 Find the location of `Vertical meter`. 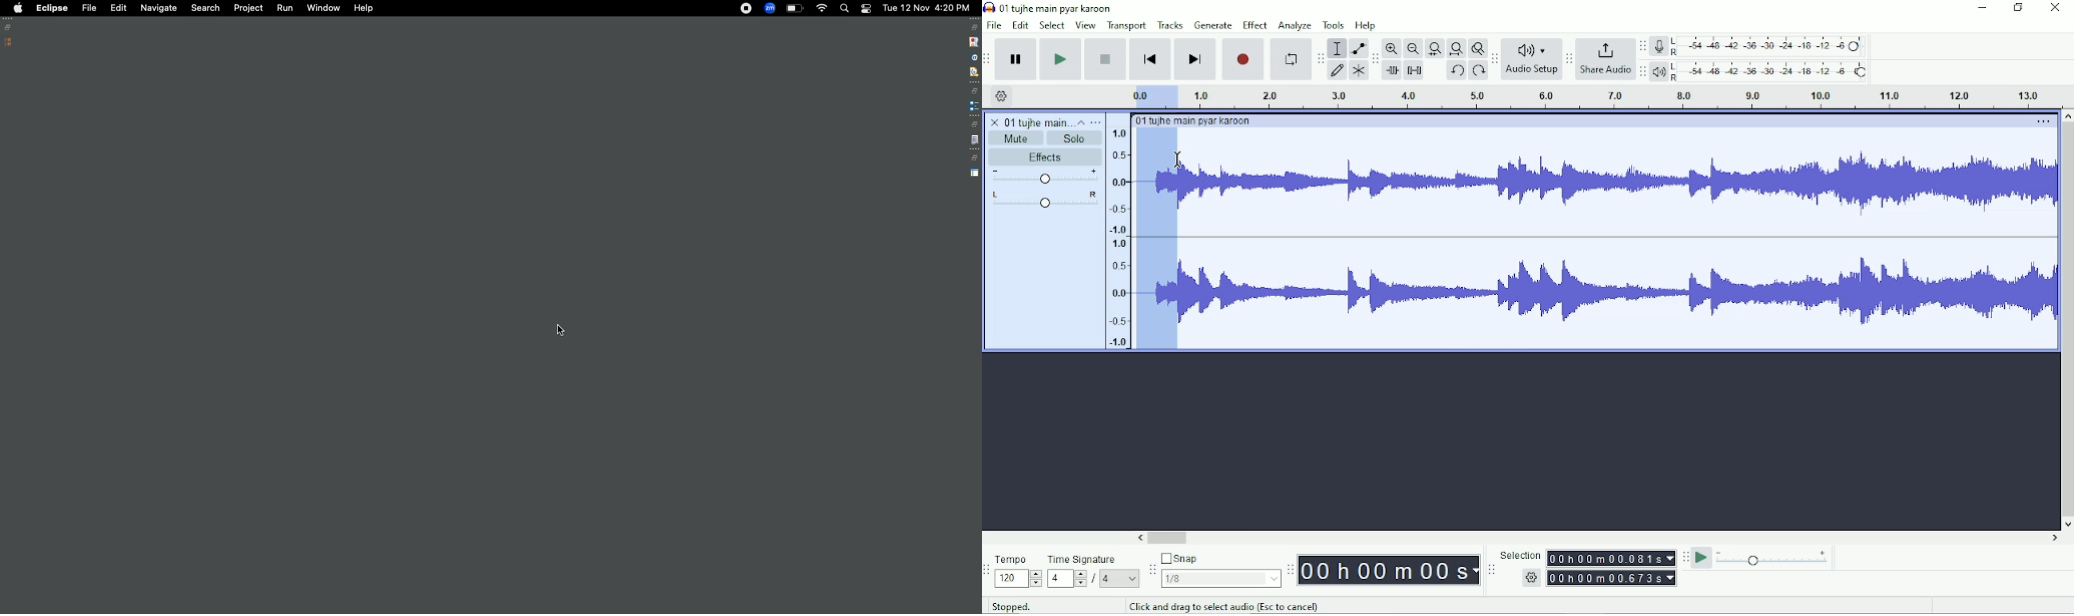

Vertical meter is located at coordinates (1115, 237).